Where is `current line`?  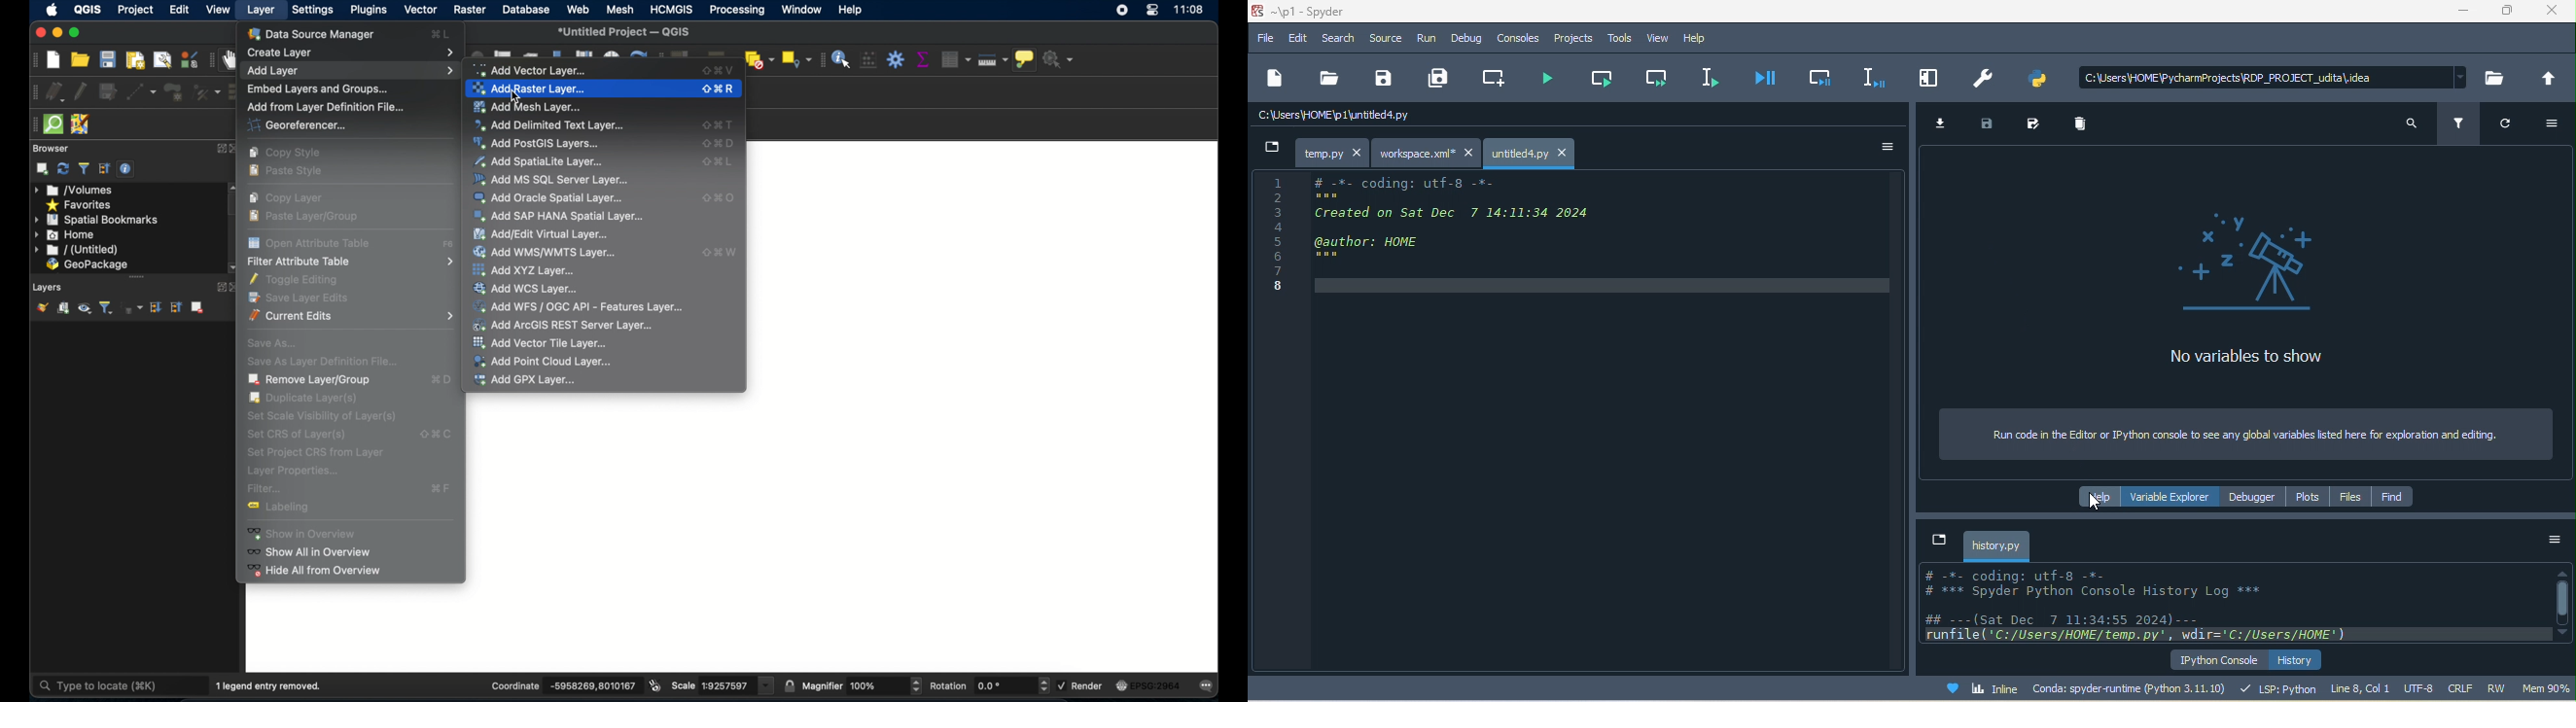 current line is located at coordinates (1716, 75).